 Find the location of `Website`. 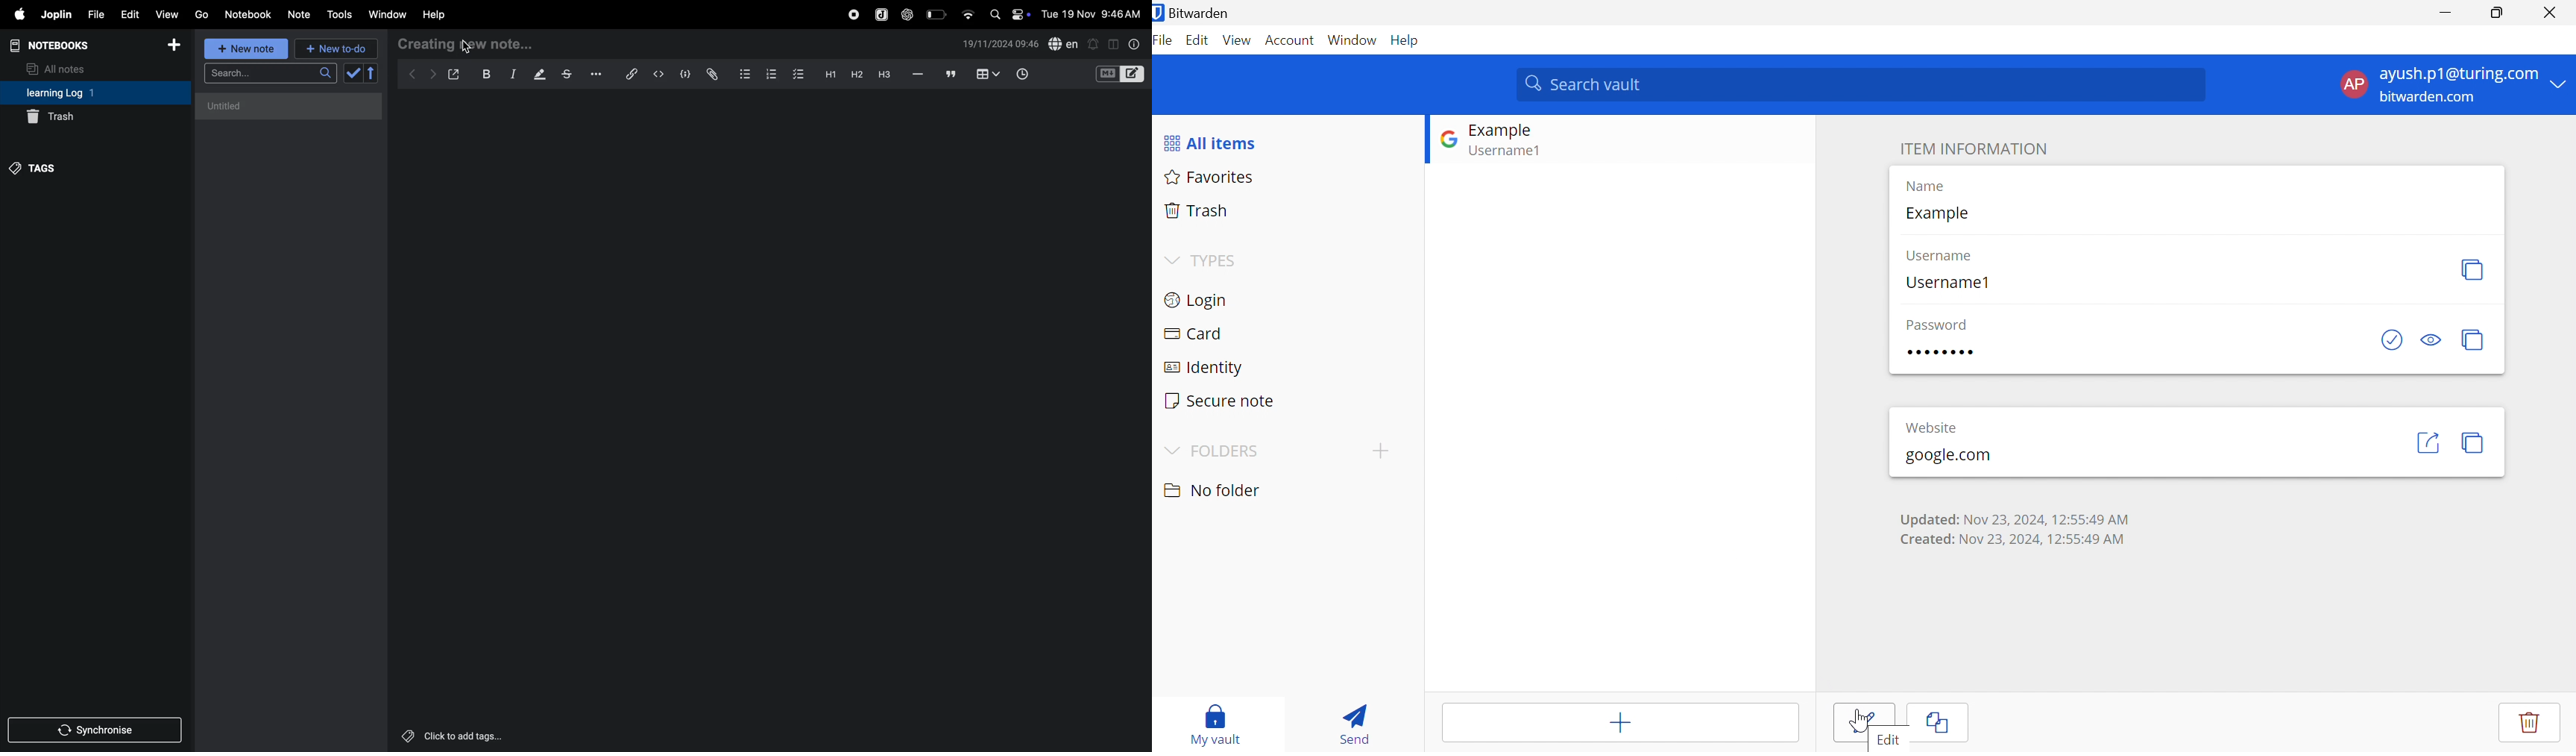

Website is located at coordinates (1931, 426).